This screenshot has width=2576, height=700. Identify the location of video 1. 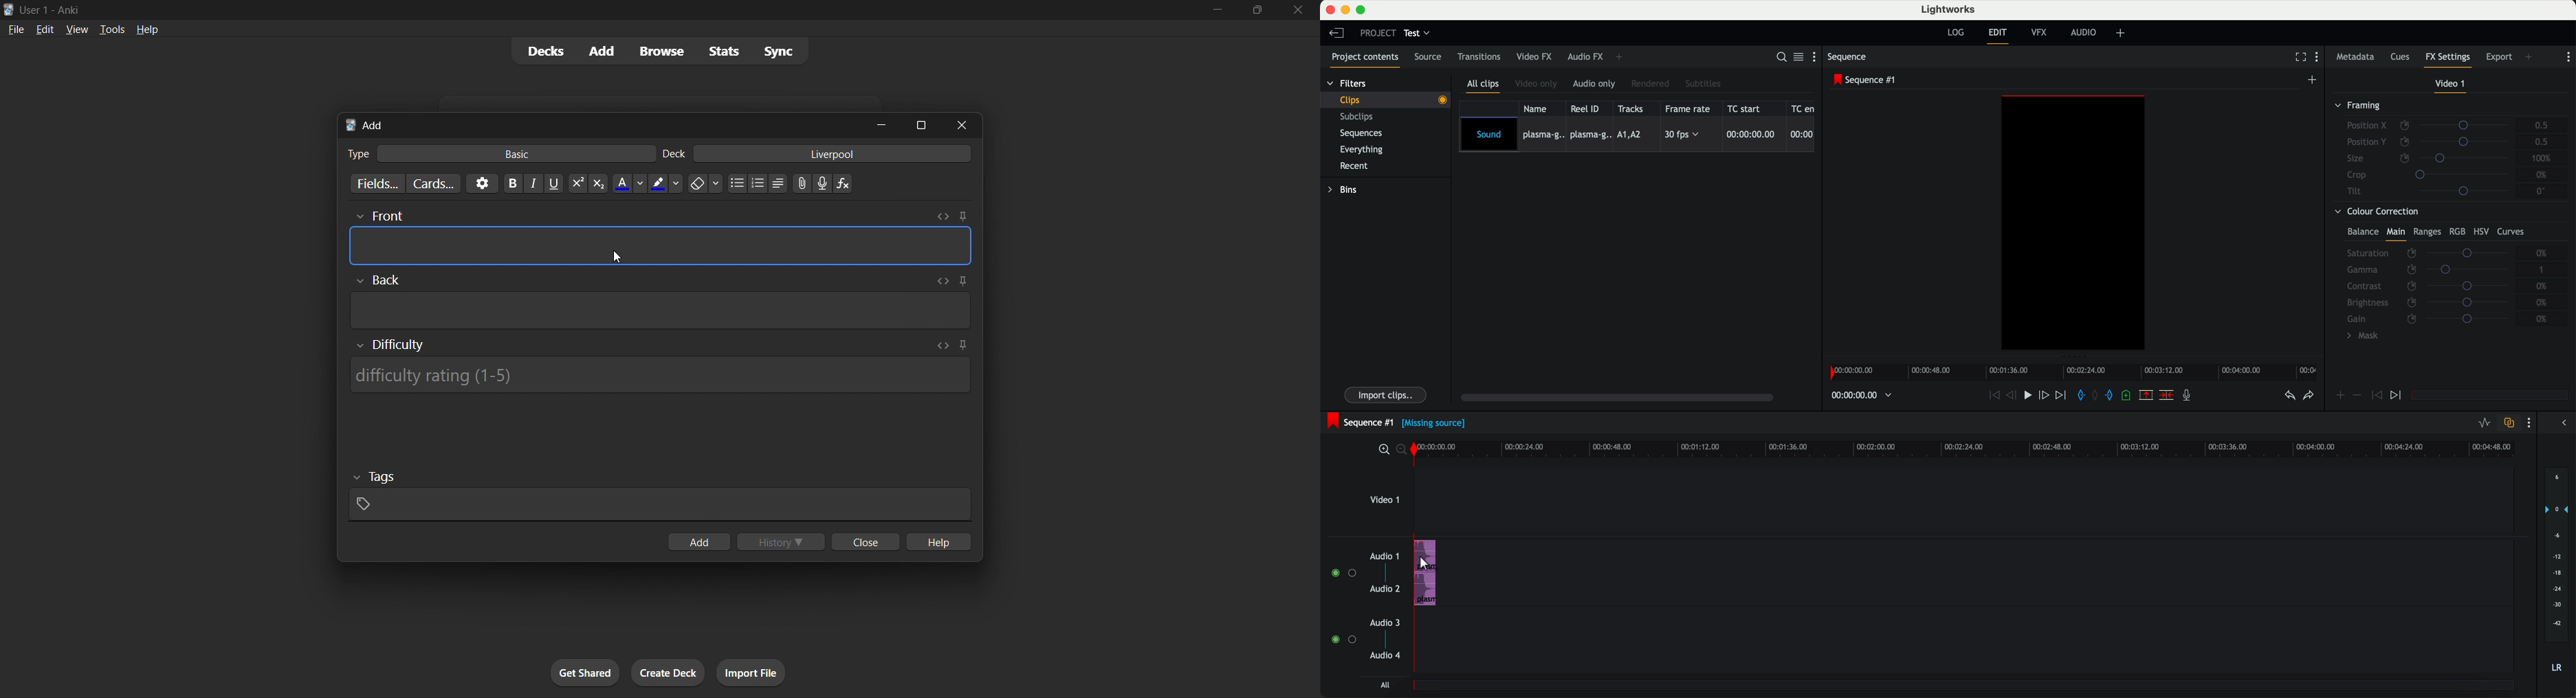
(1385, 503).